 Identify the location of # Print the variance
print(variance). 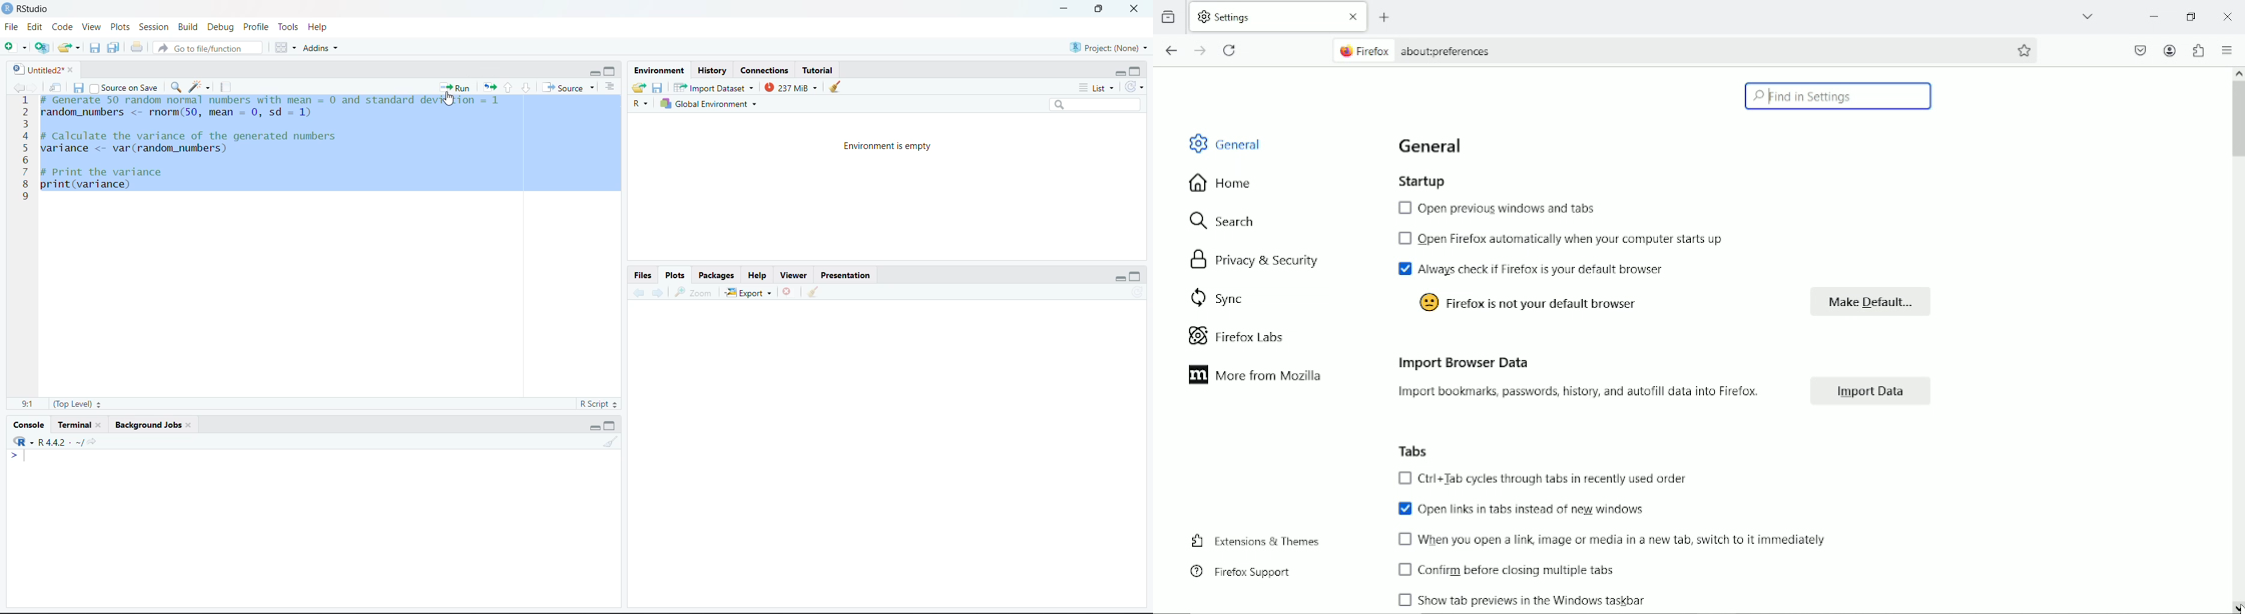
(103, 181).